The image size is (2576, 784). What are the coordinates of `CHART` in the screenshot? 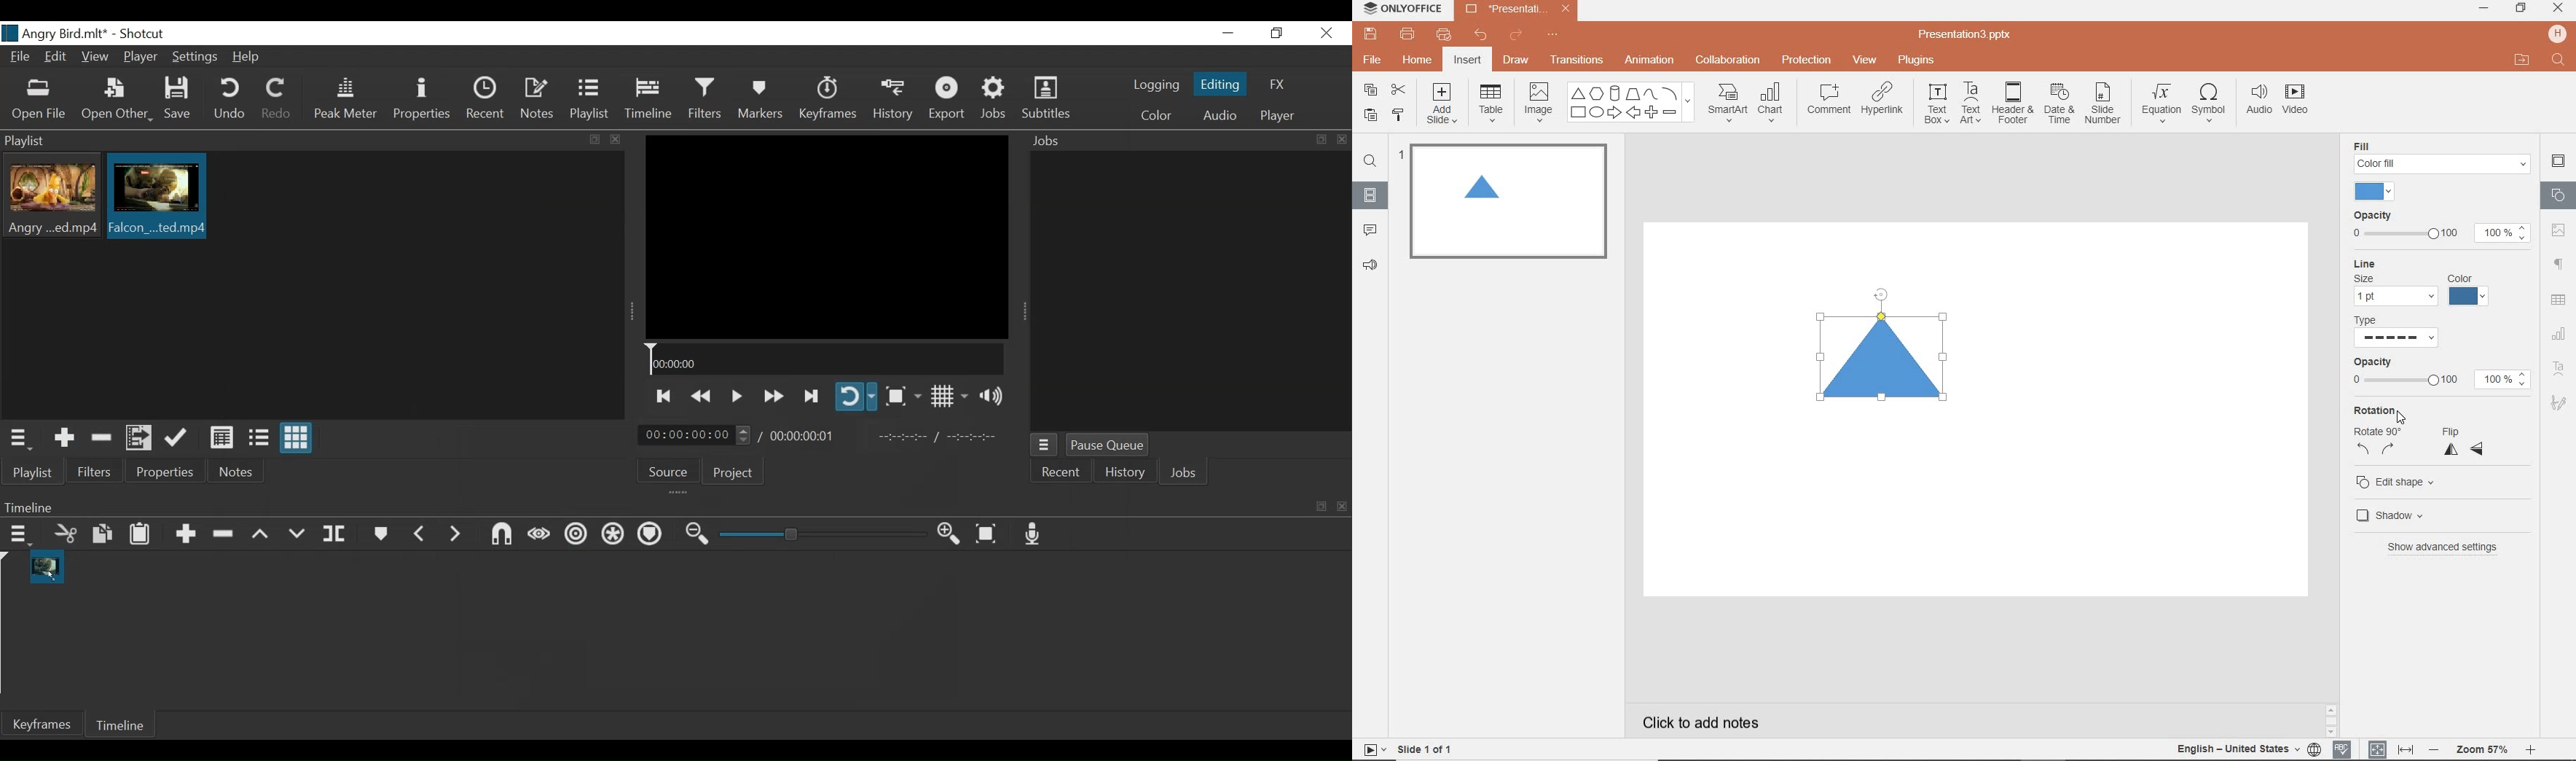 It's located at (1772, 104).